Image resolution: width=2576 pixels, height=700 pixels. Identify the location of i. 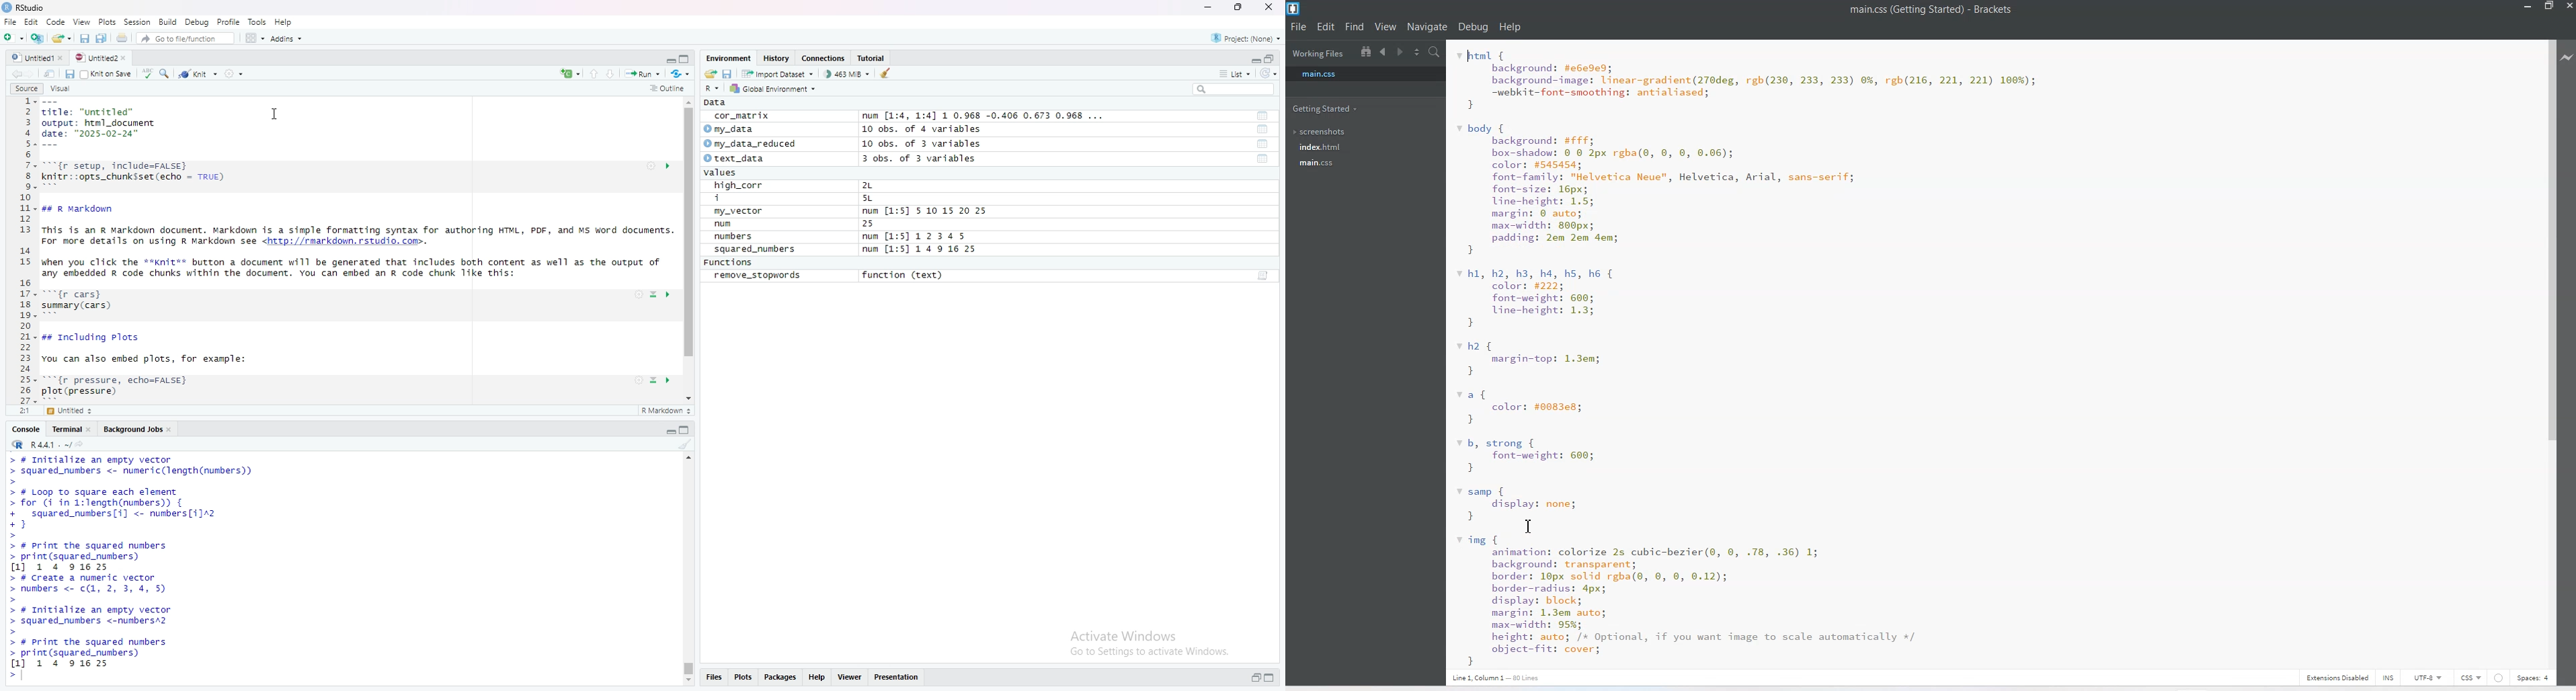
(735, 197).